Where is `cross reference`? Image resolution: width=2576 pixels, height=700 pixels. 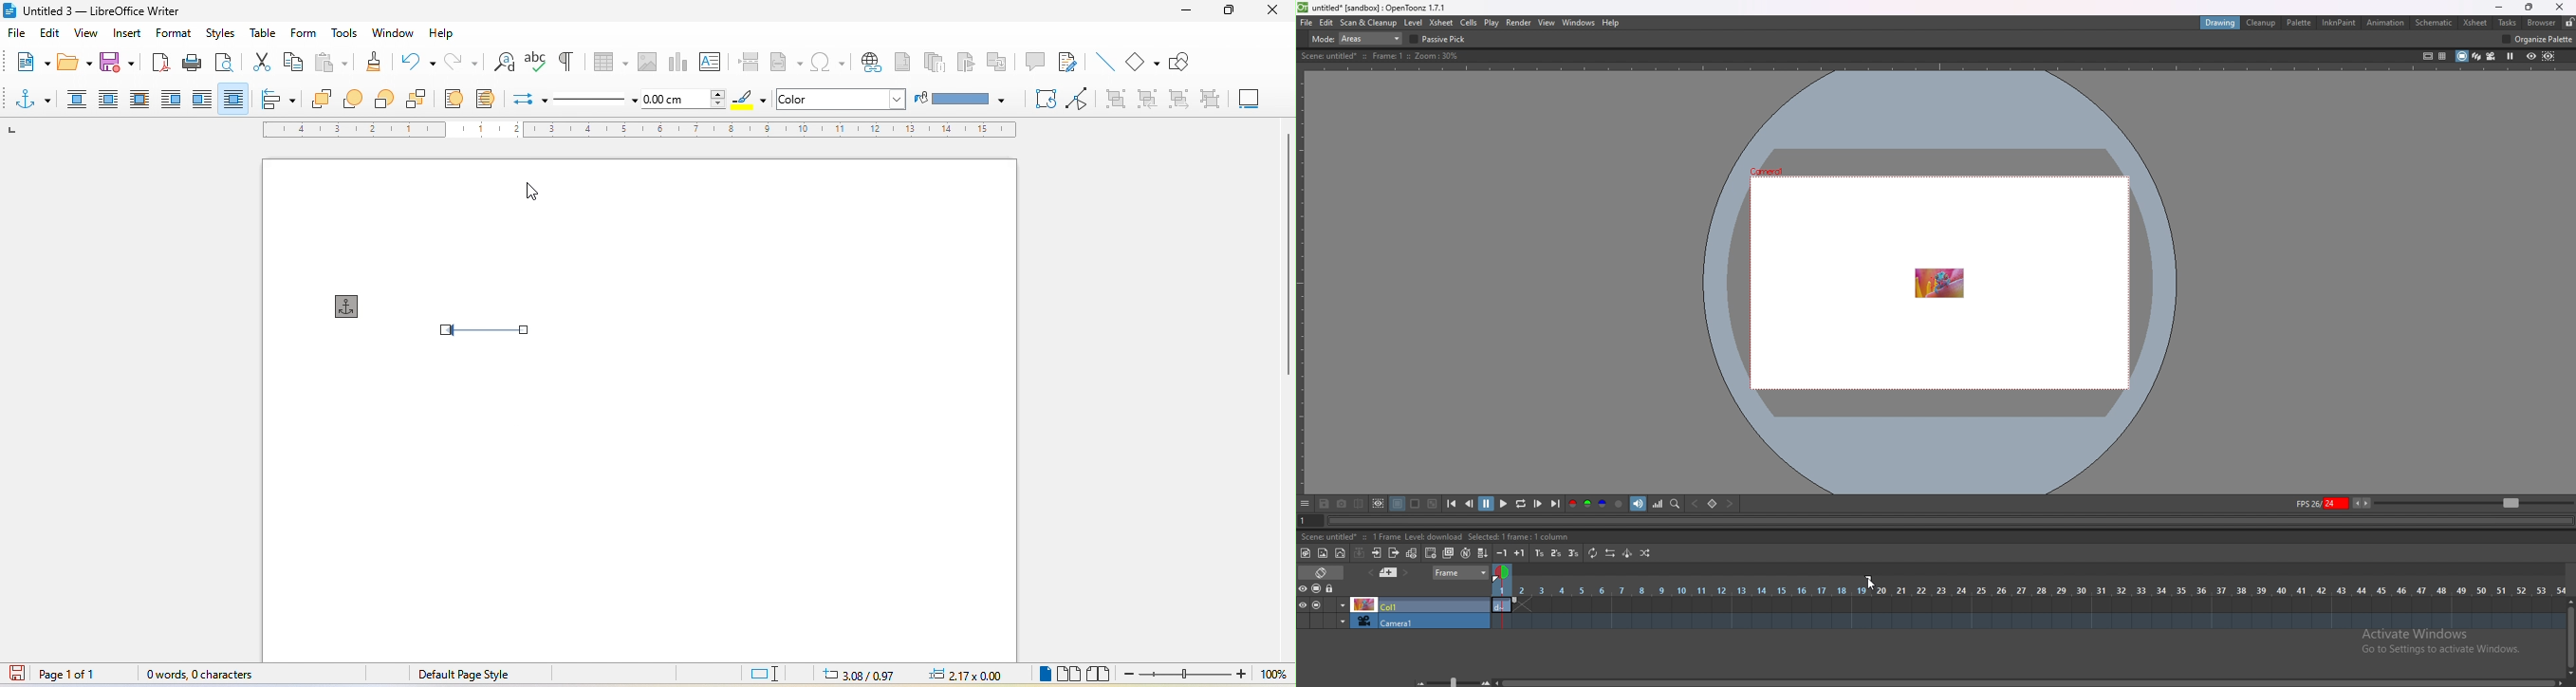
cross reference is located at coordinates (997, 62).